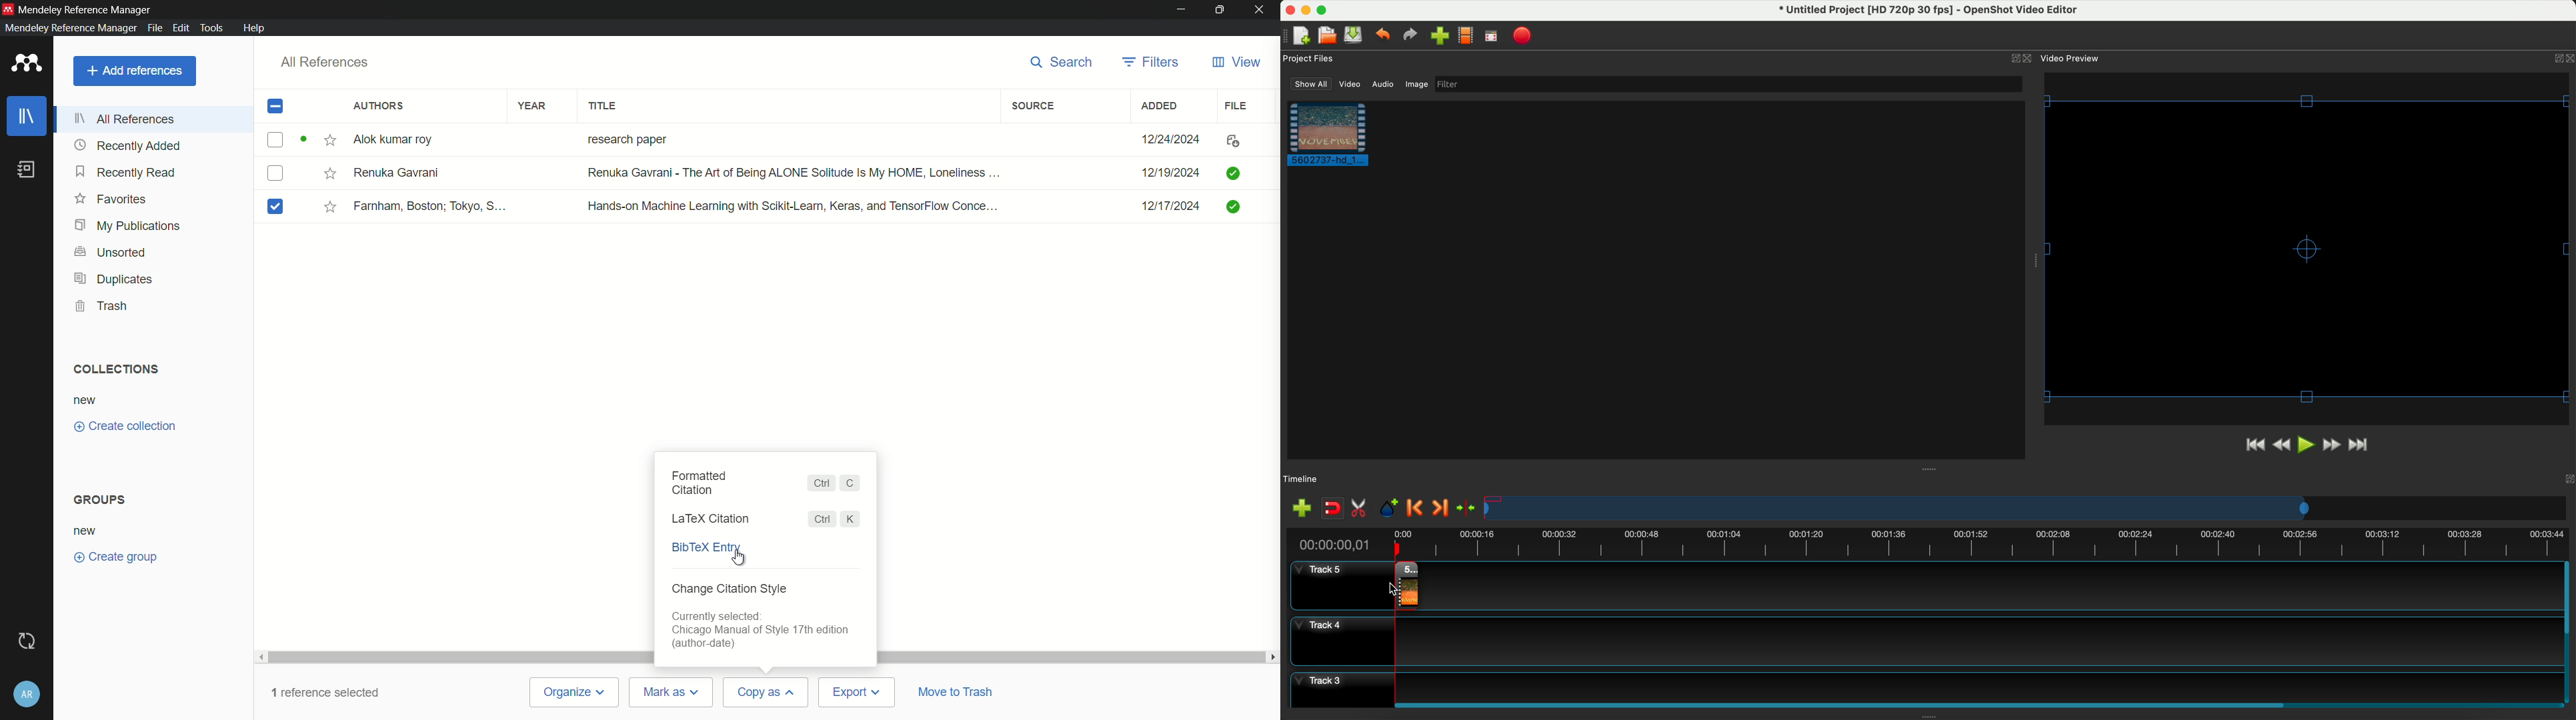 The image size is (2576, 728). What do you see at coordinates (1311, 83) in the screenshot?
I see `show all` at bounding box center [1311, 83].